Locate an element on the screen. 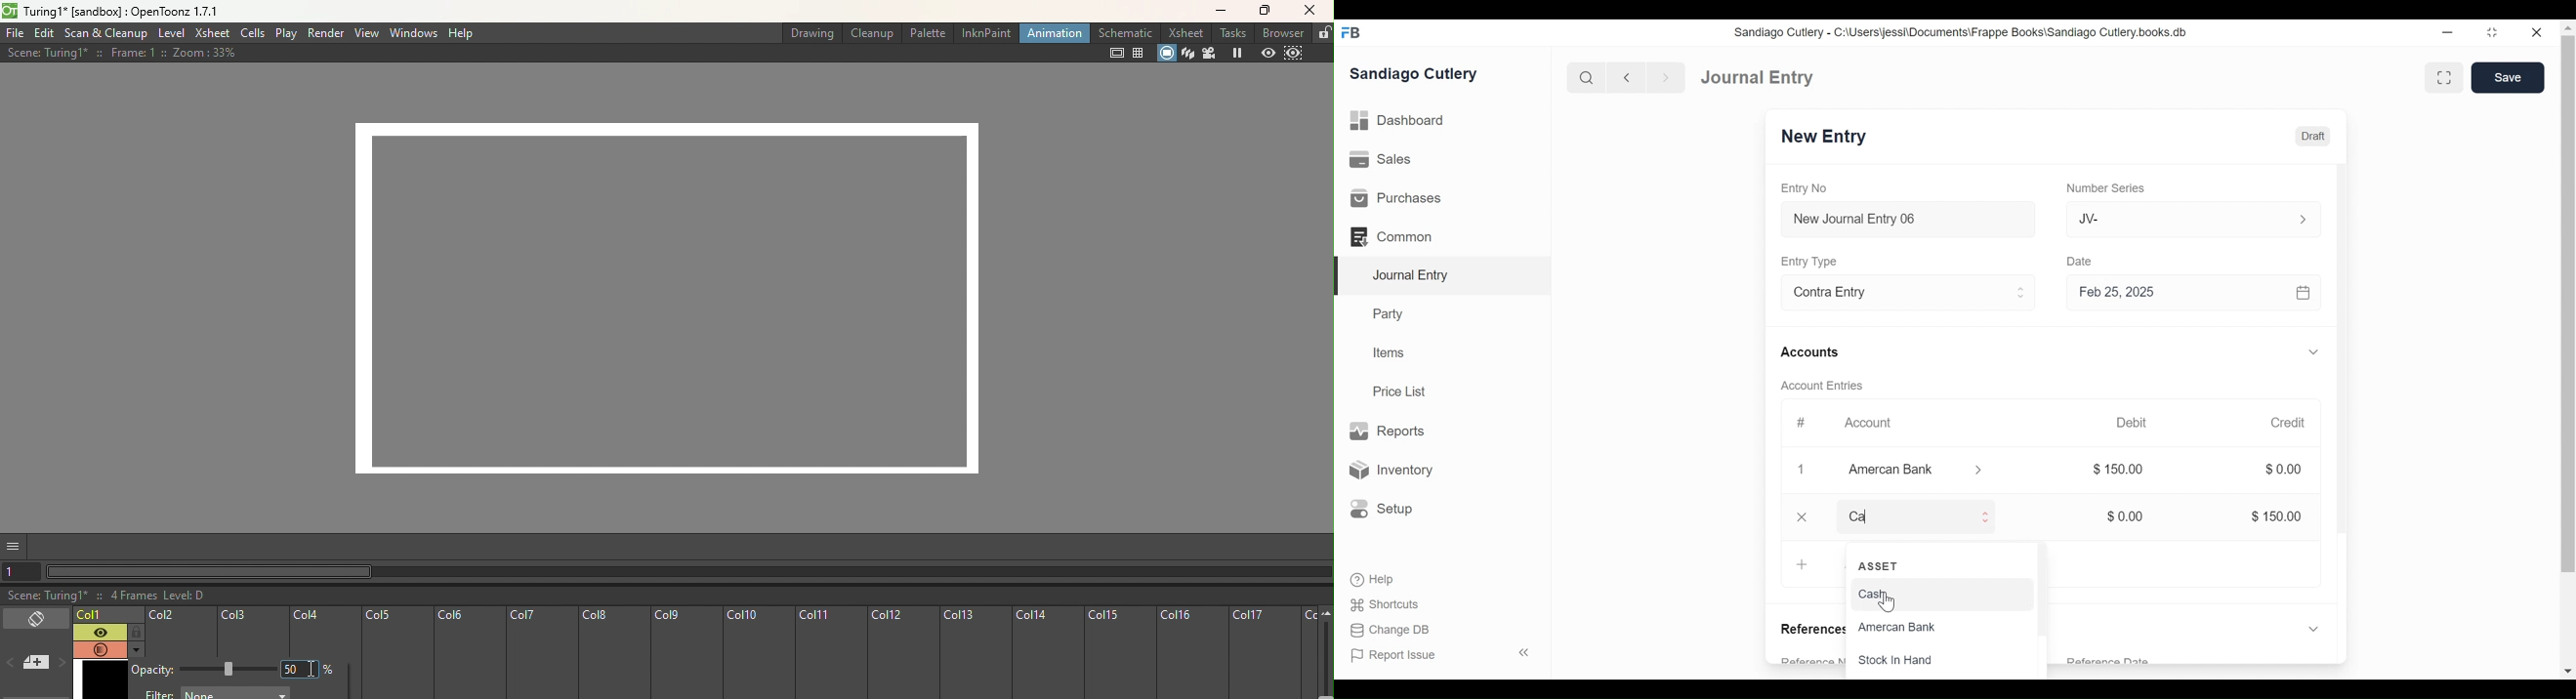 The image size is (2576, 700). Additional column settings is located at coordinates (135, 649).